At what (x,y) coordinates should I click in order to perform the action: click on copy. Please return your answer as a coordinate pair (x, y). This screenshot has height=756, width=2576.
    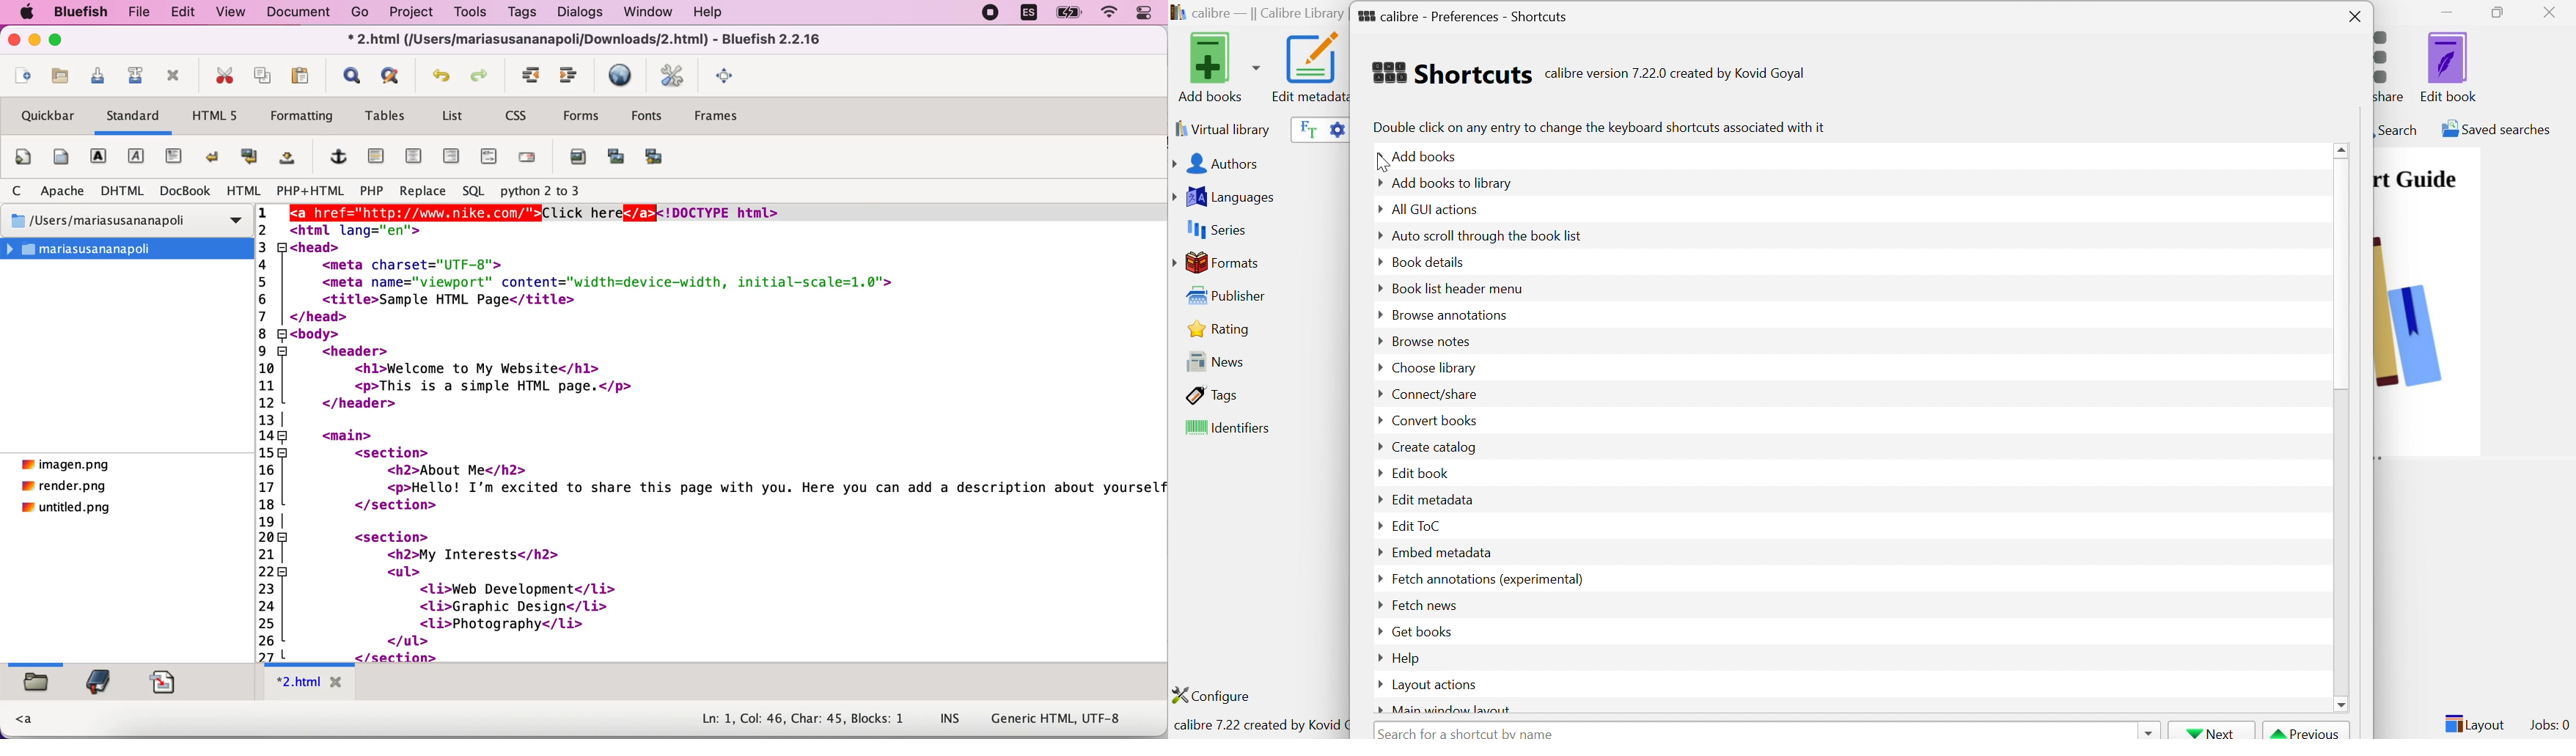
    Looking at the image, I should click on (261, 72).